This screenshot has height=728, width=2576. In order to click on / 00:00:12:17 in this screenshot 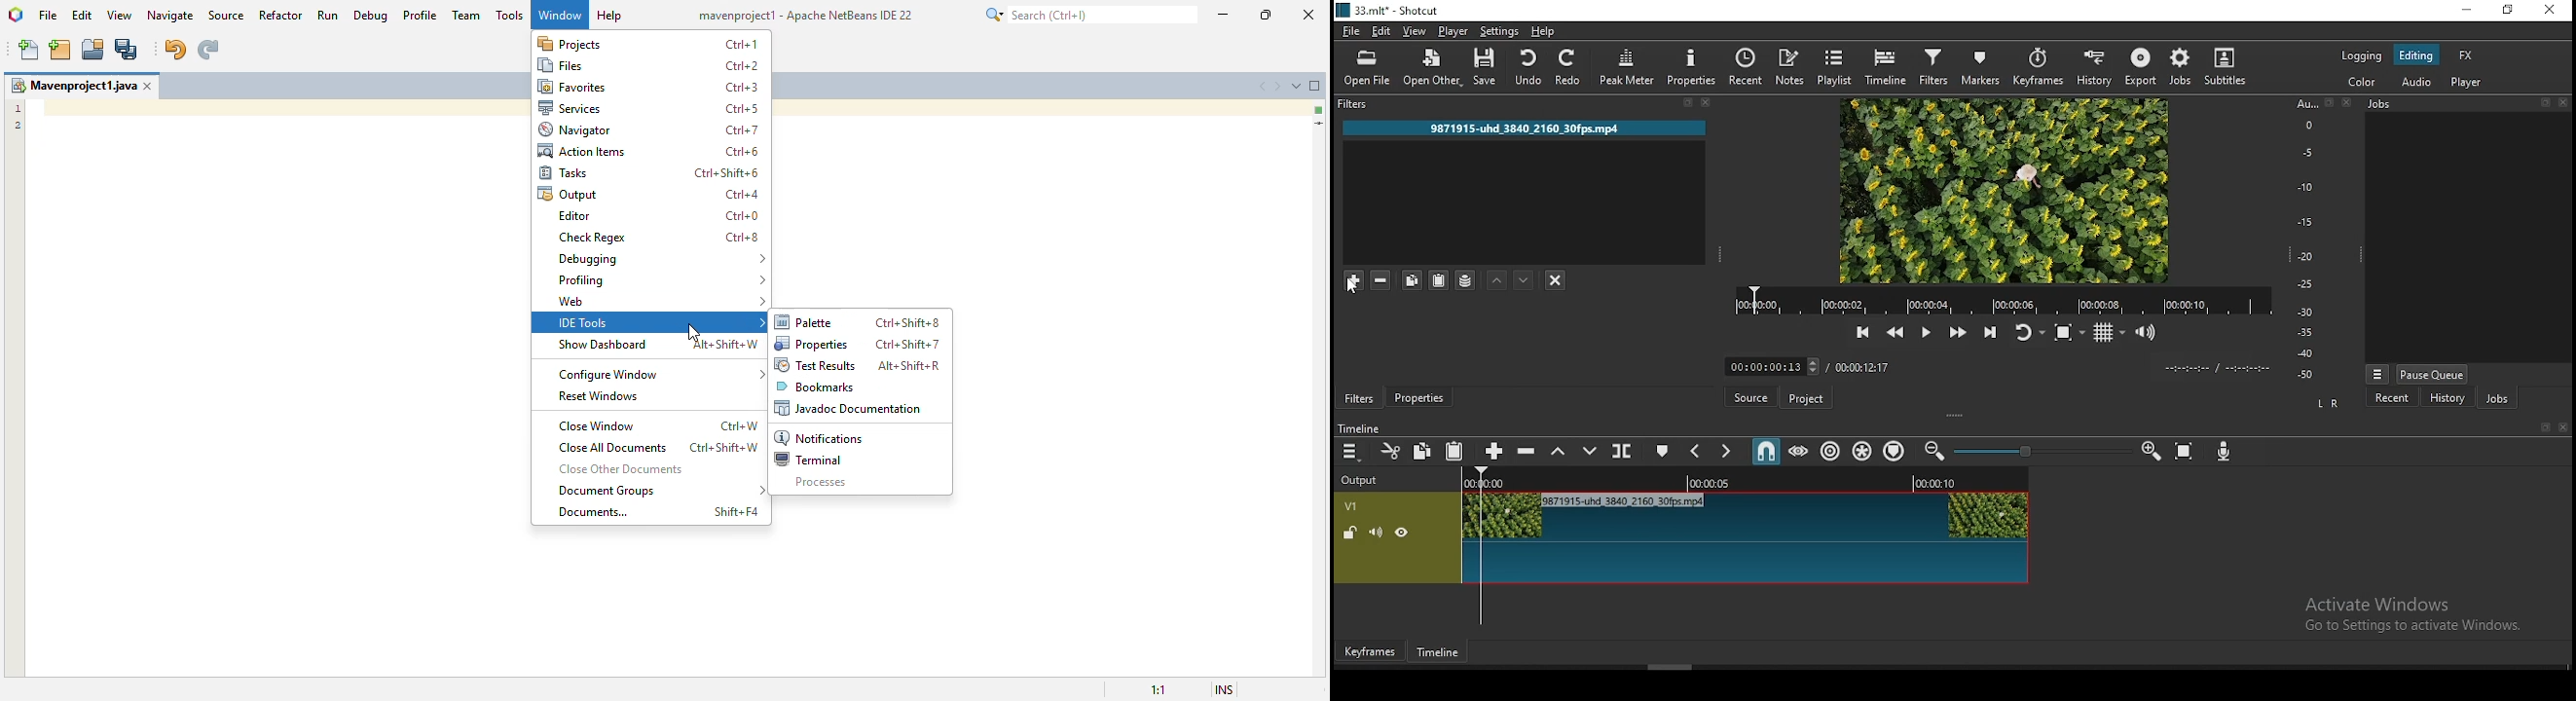, I will do `click(1858, 367)`.